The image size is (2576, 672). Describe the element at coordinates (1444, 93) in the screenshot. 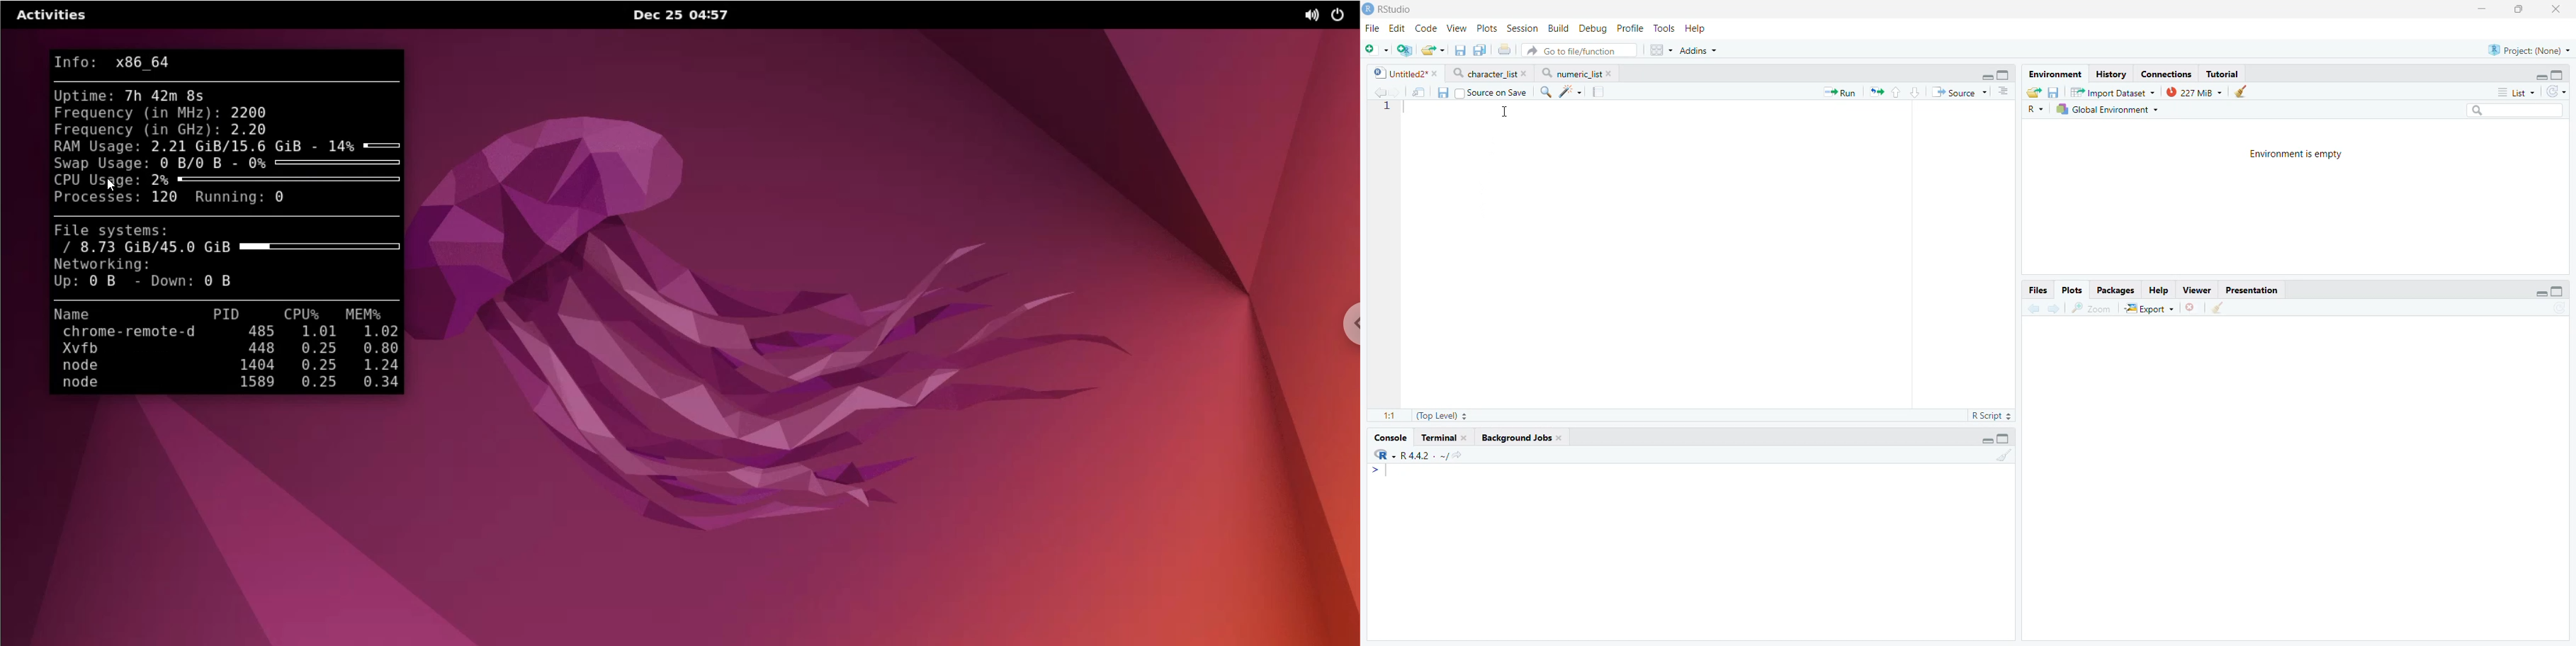

I see `Save` at that location.